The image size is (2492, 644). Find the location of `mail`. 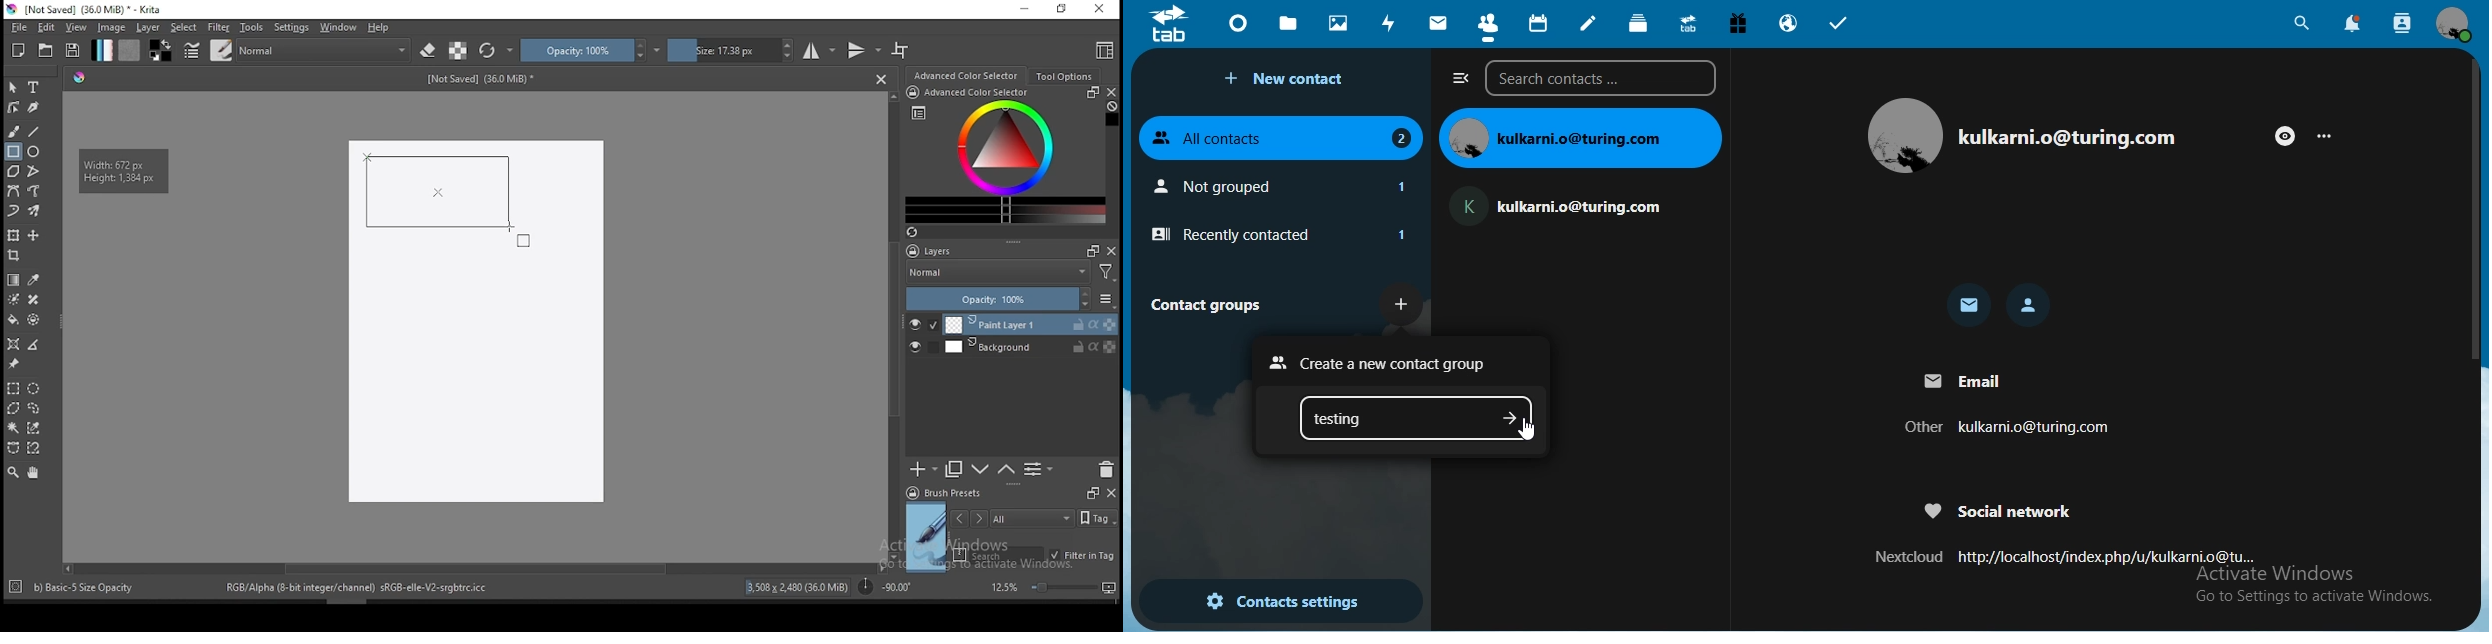

mail is located at coordinates (1440, 23).